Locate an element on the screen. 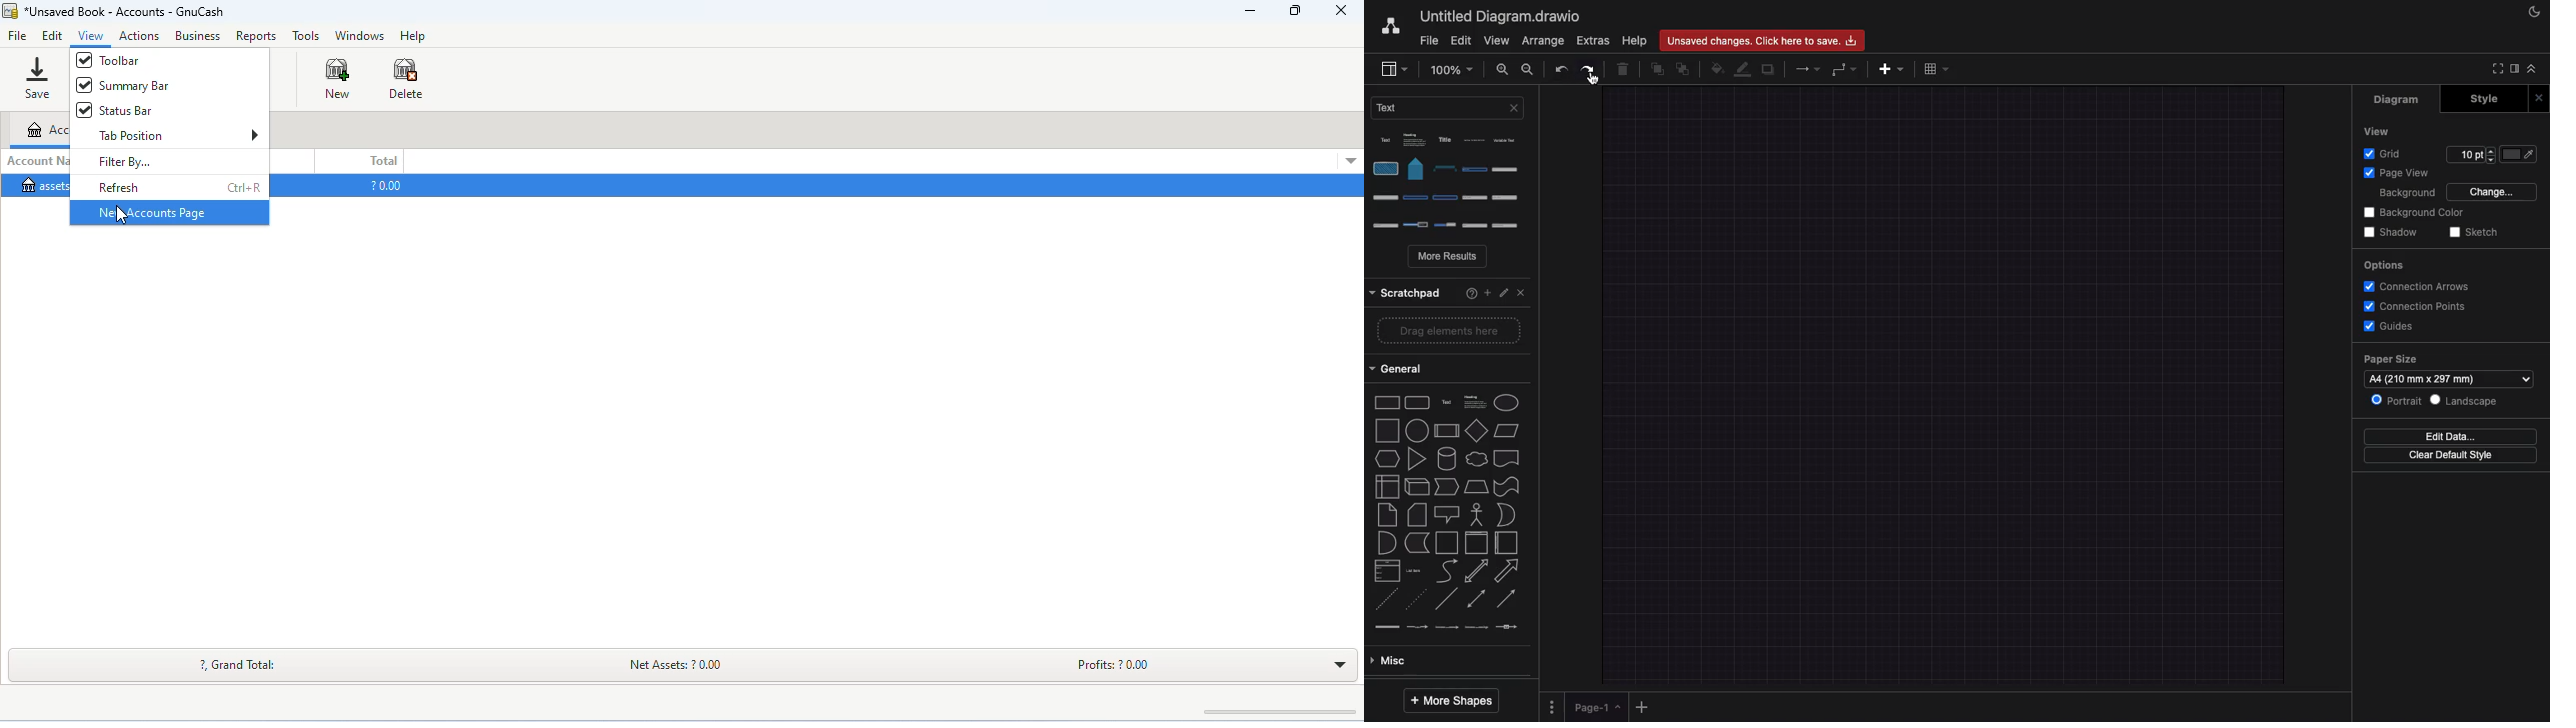  Text is located at coordinates (1447, 107).